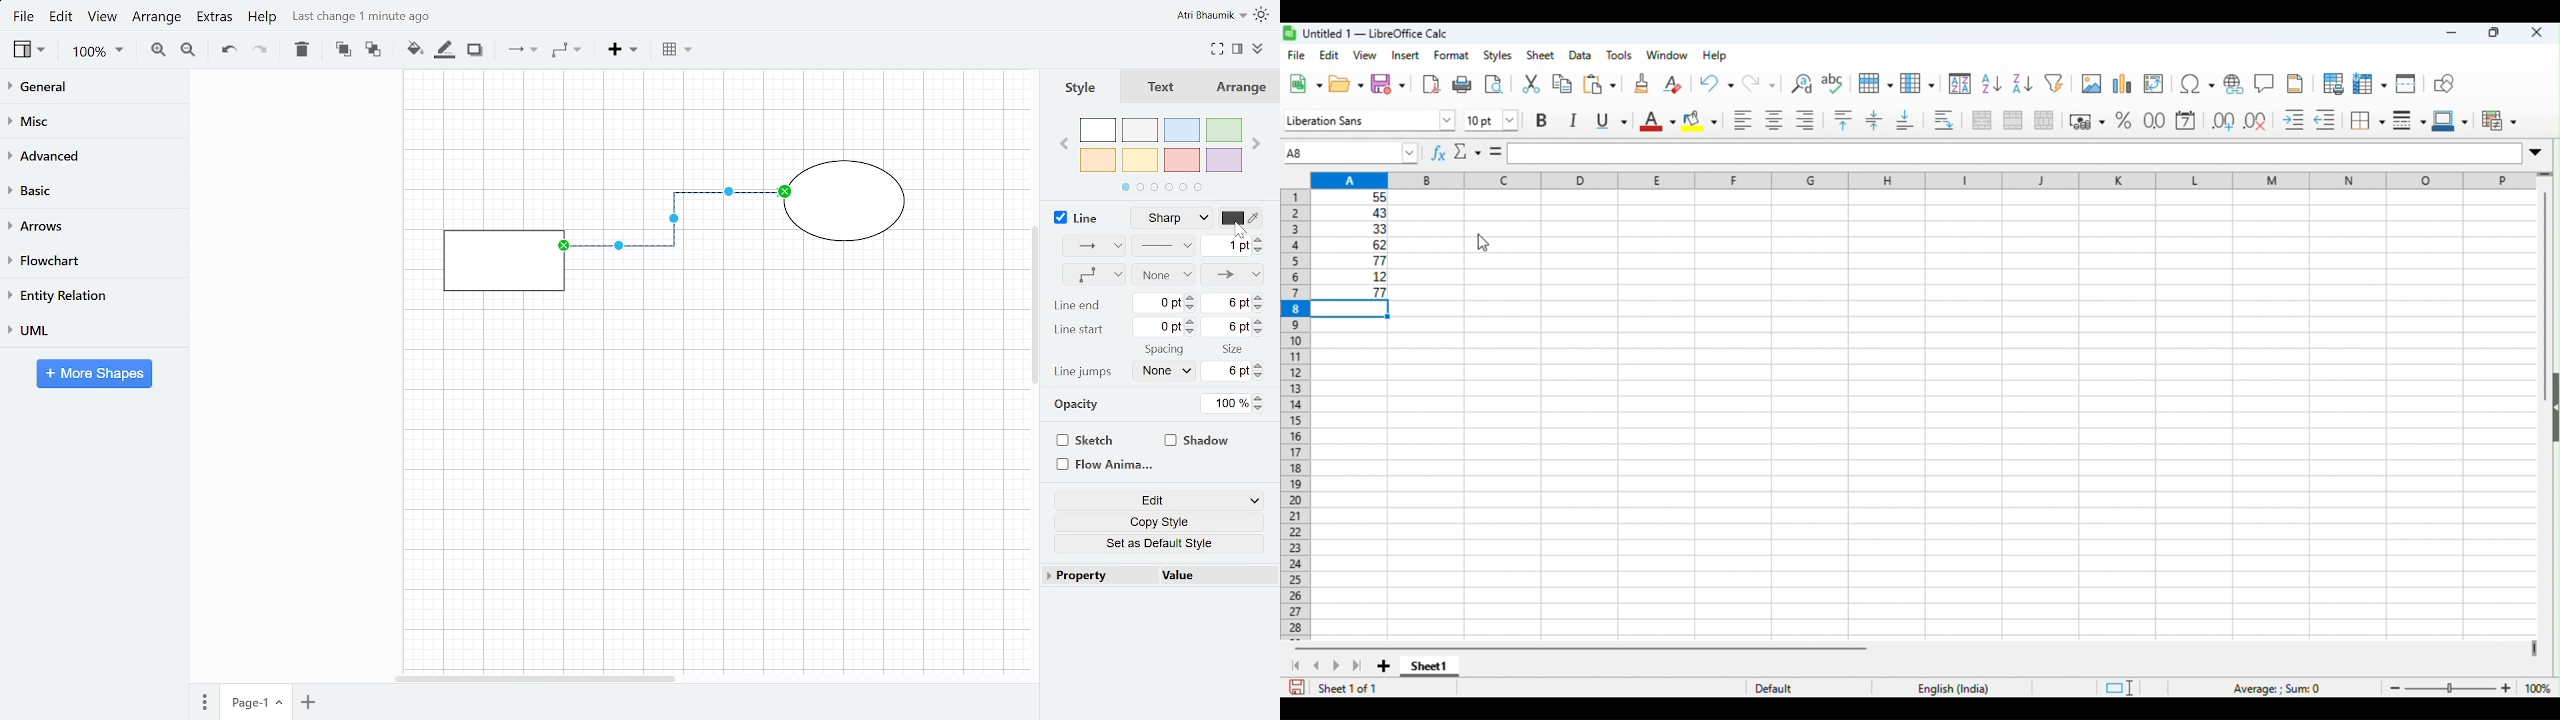 This screenshot has width=2576, height=728. I want to click on redo, so click(1761, 85).